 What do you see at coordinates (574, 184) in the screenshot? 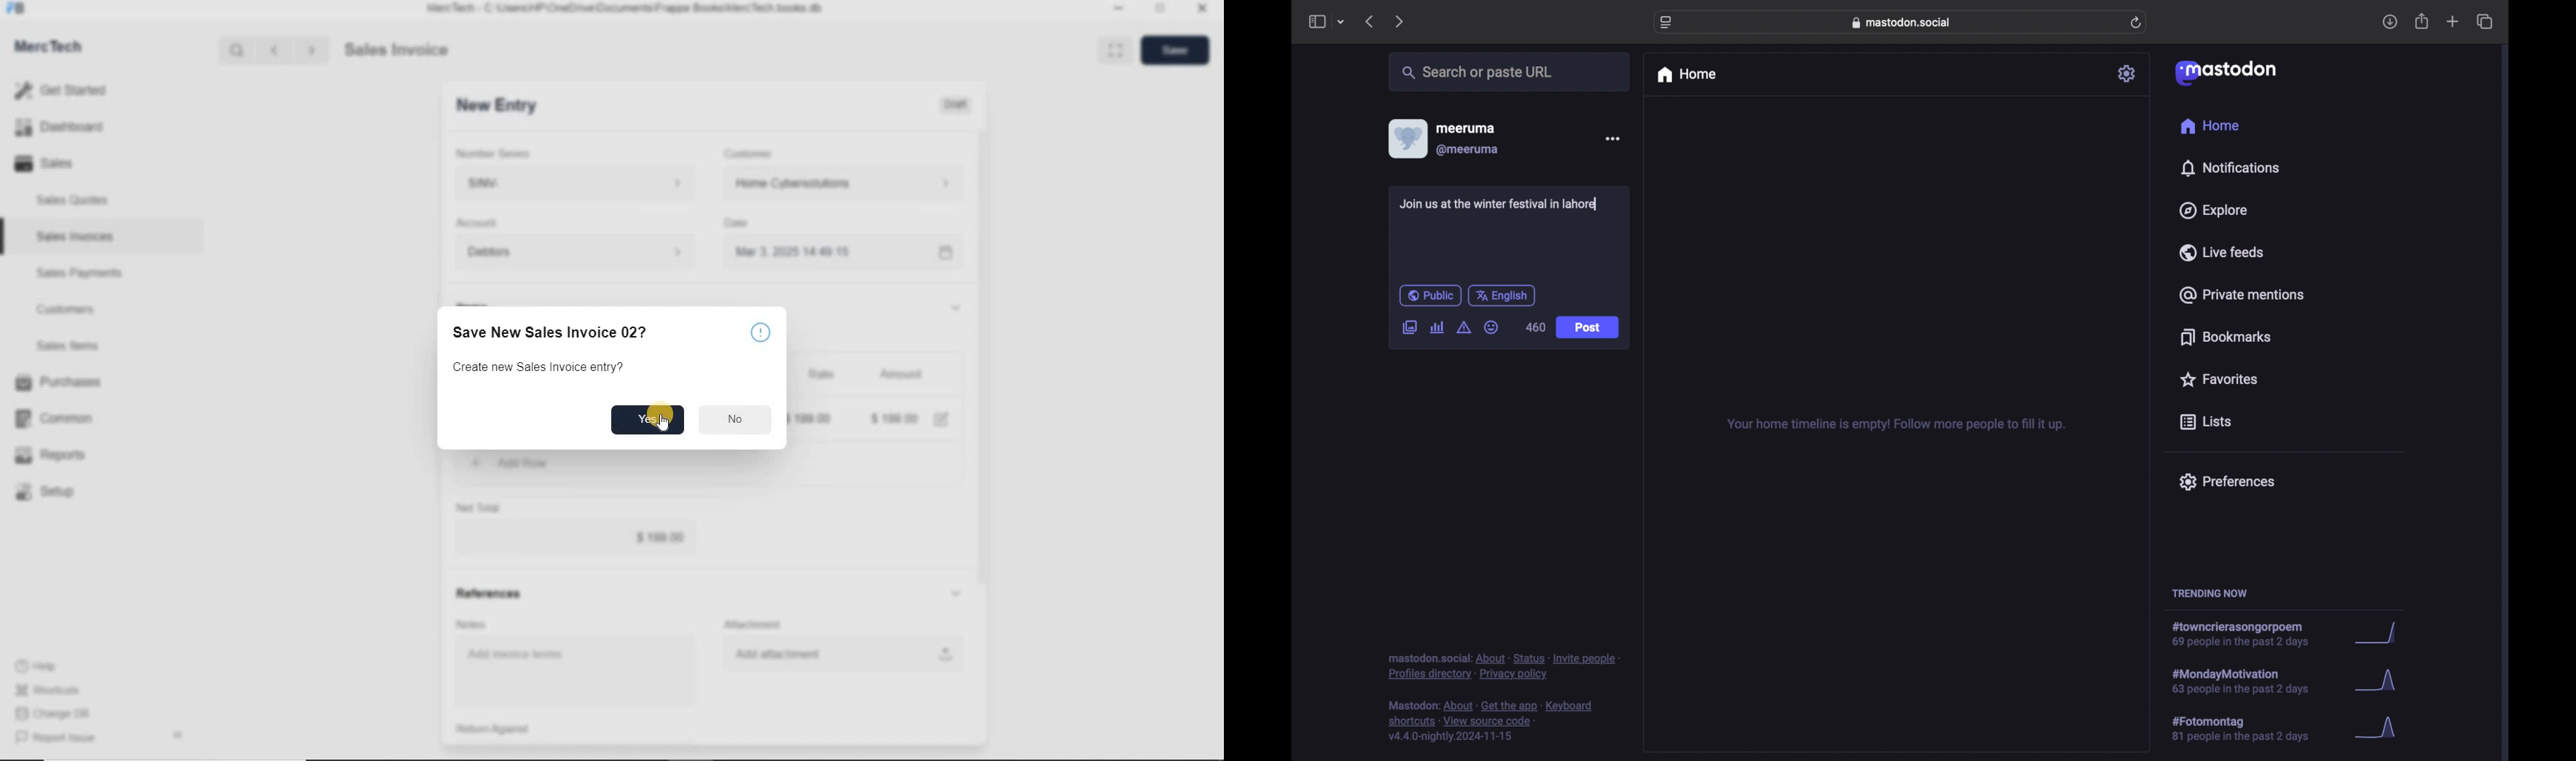
I see `SINV-` at bounding box center [574, 184].